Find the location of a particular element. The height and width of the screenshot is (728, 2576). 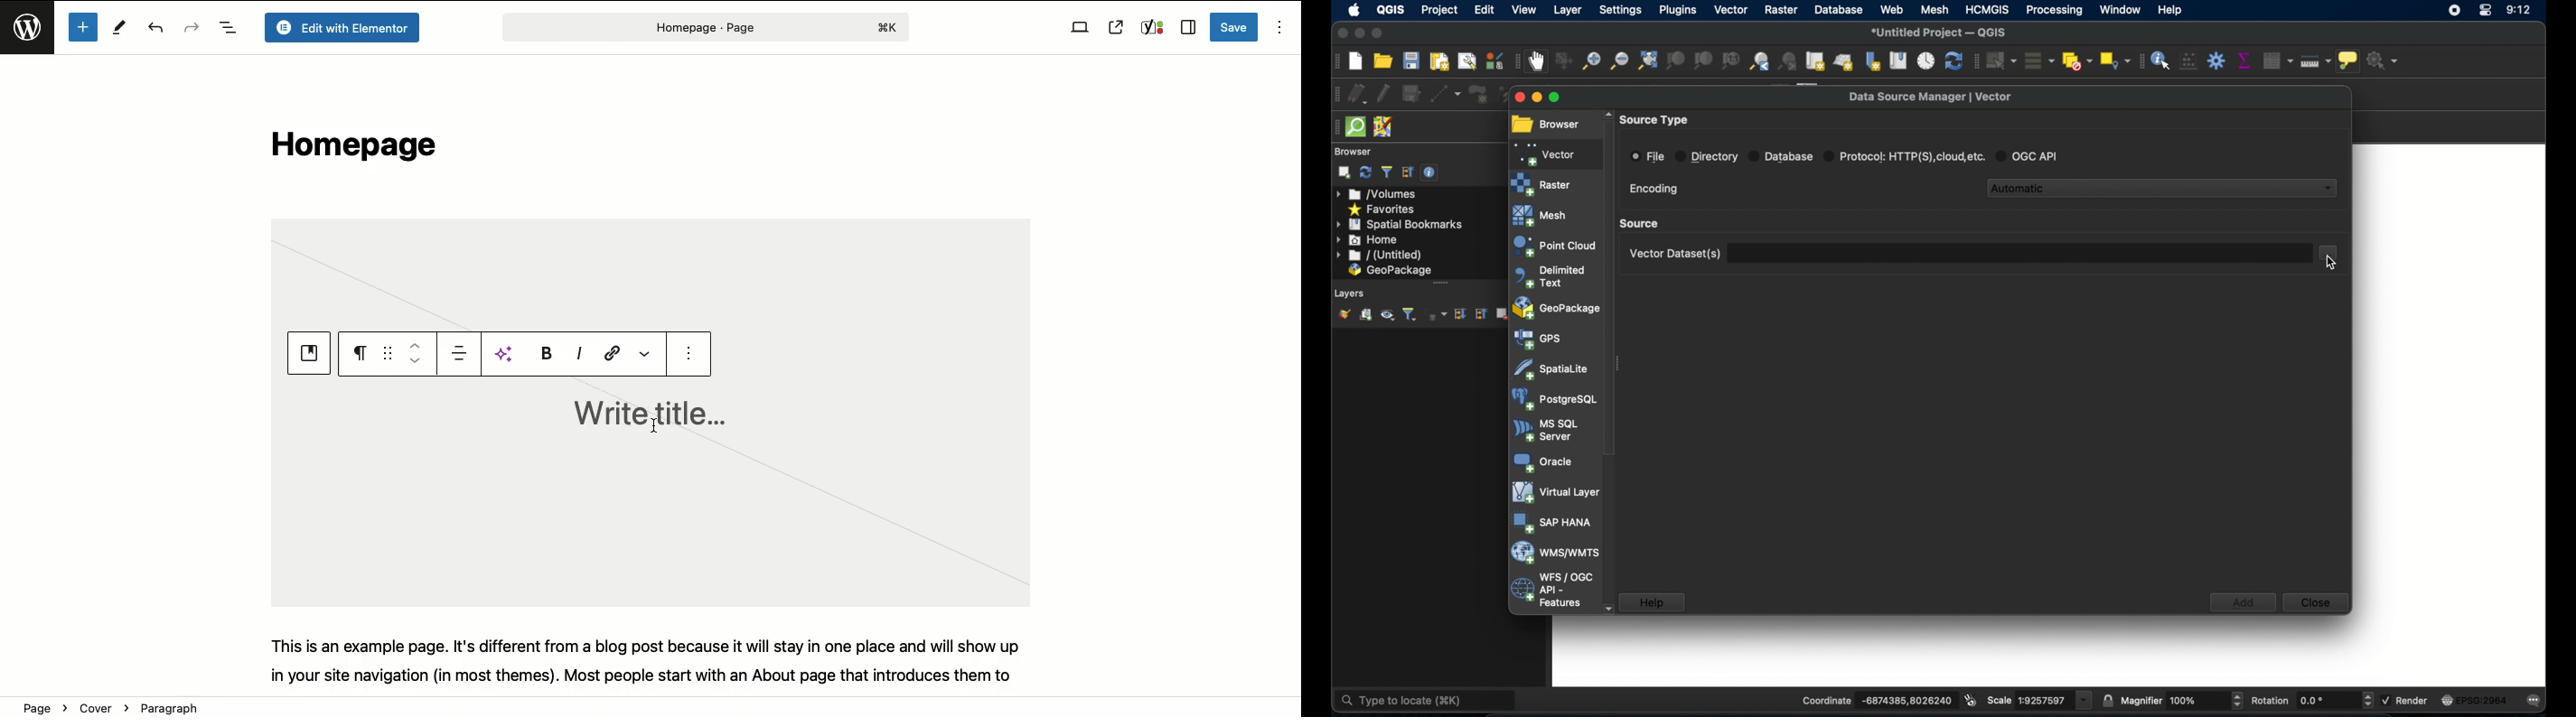

scroll down arrow is located at coordinates (1609, 607).